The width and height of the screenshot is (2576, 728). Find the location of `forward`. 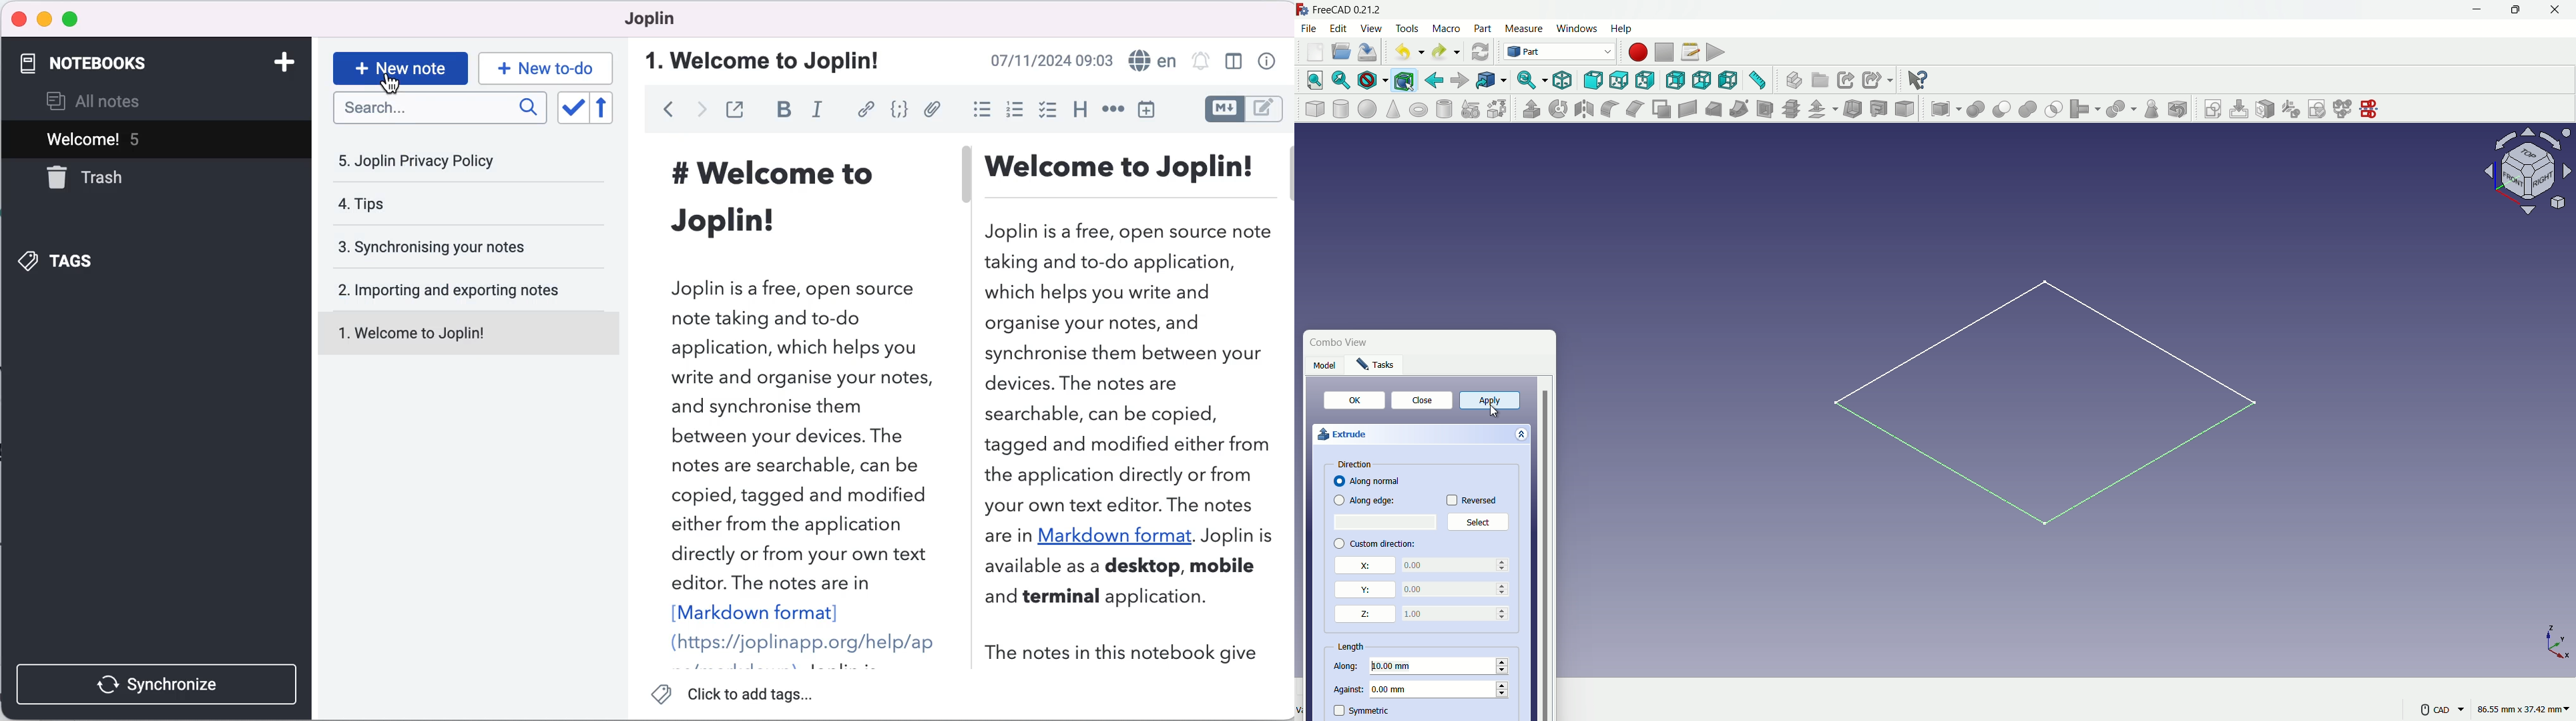

forward is located at coordinates (703, 109).